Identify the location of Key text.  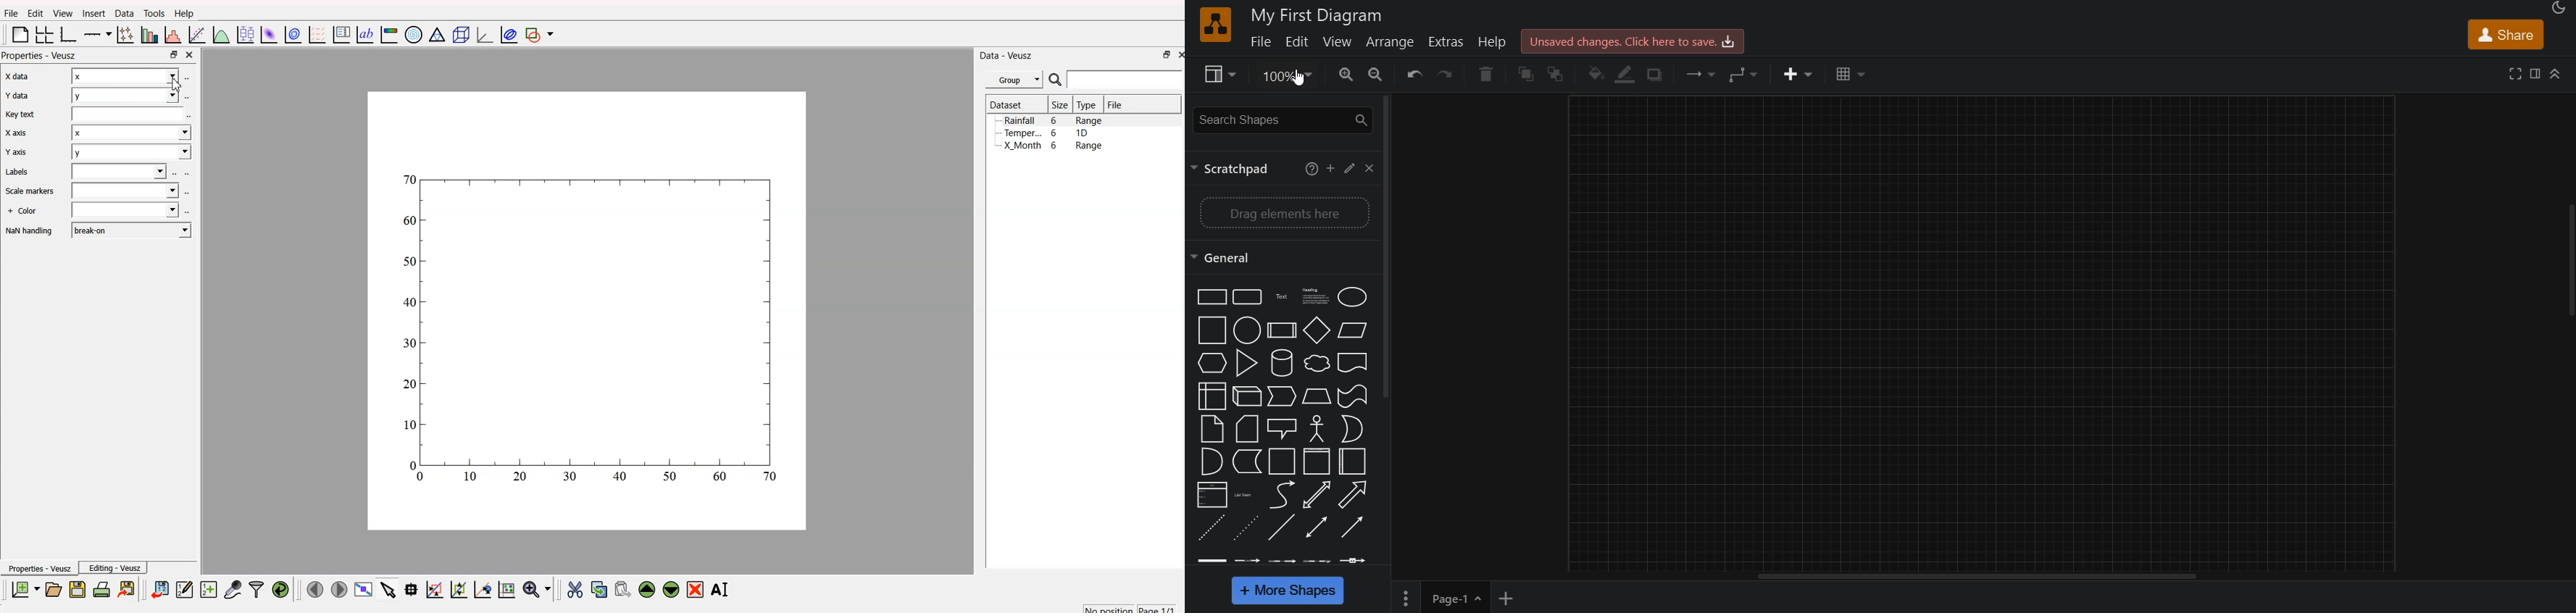
(21, 115).